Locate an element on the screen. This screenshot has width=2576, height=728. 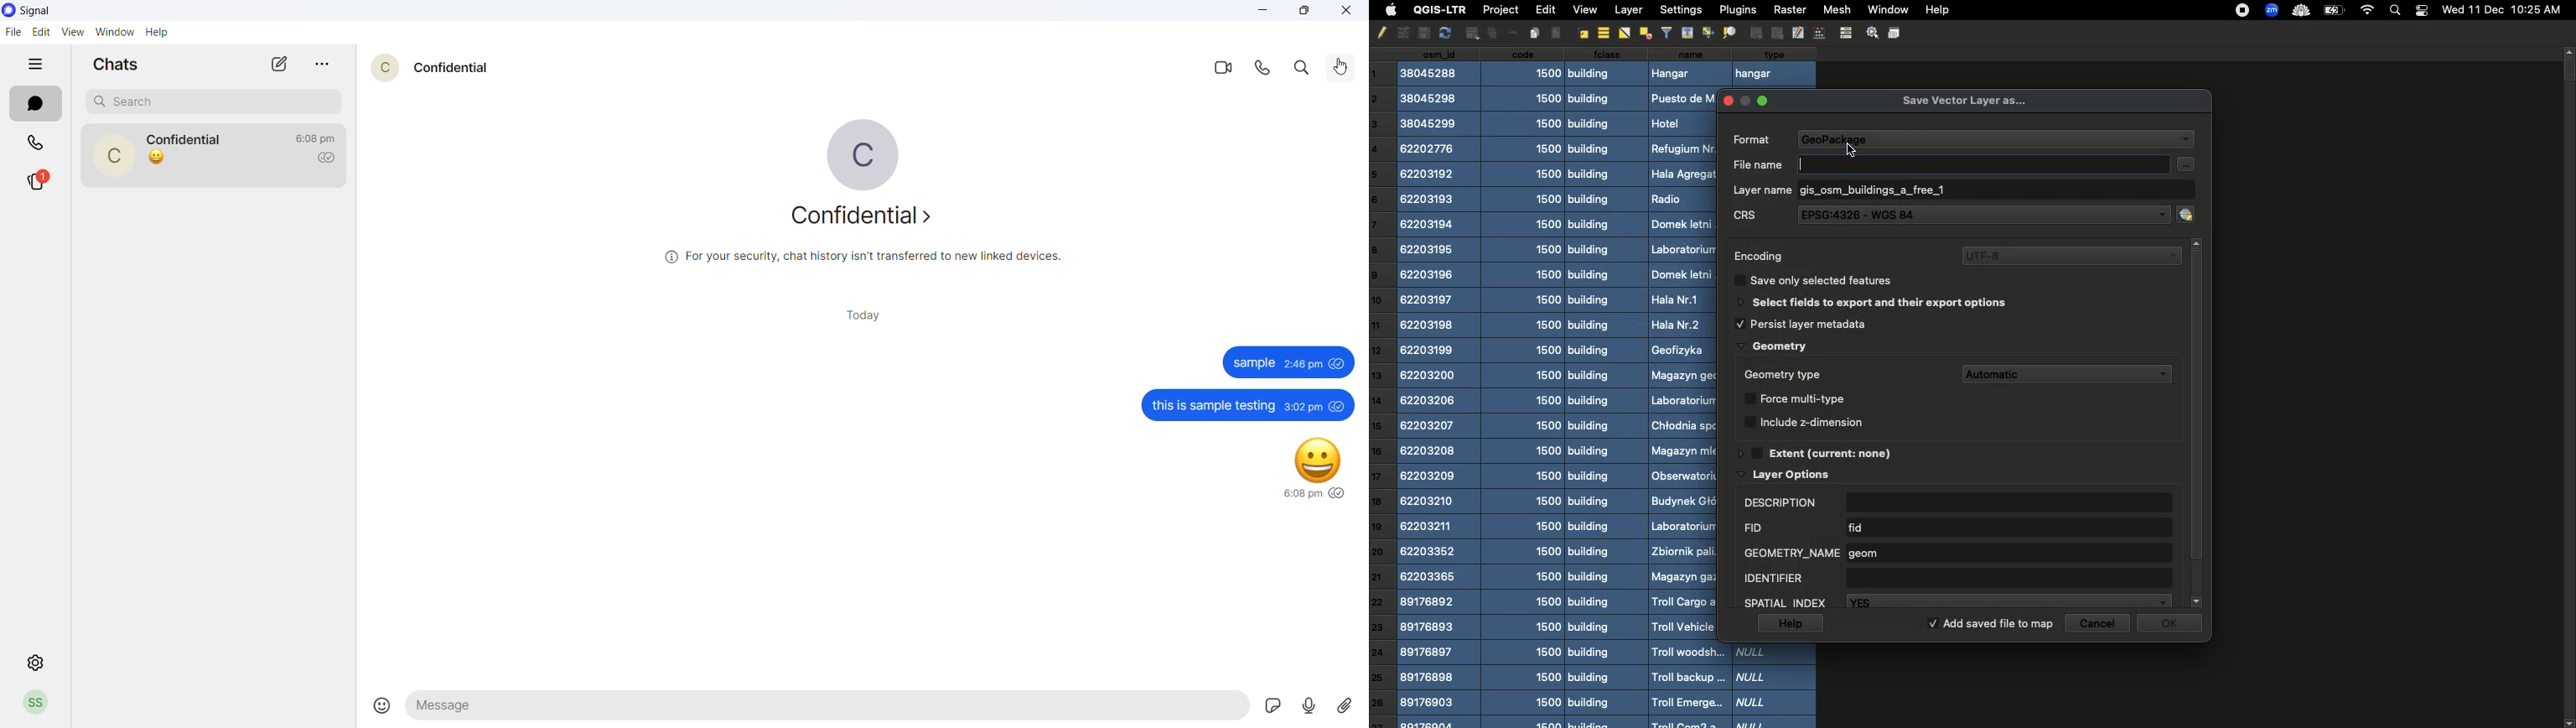
Geometry type is located at coordinates (1787, 376).